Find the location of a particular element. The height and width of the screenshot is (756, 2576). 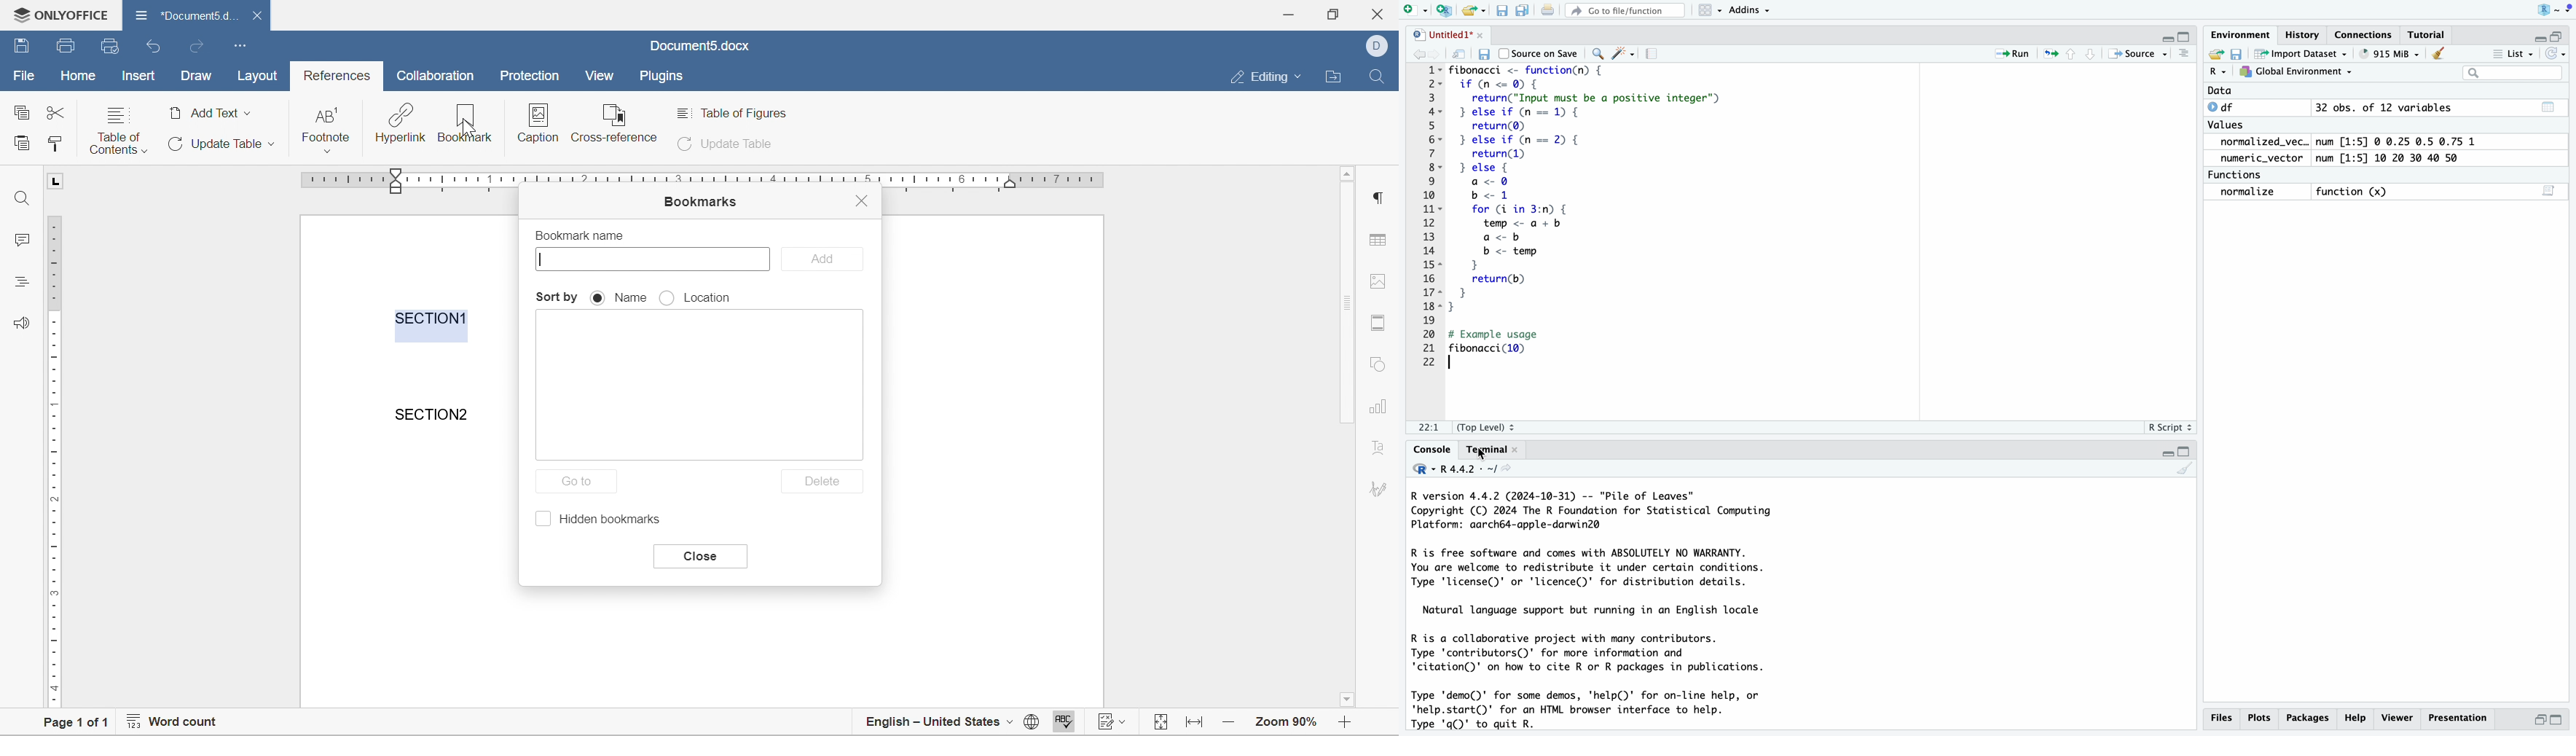

protection is located at coordinates (530, 75).